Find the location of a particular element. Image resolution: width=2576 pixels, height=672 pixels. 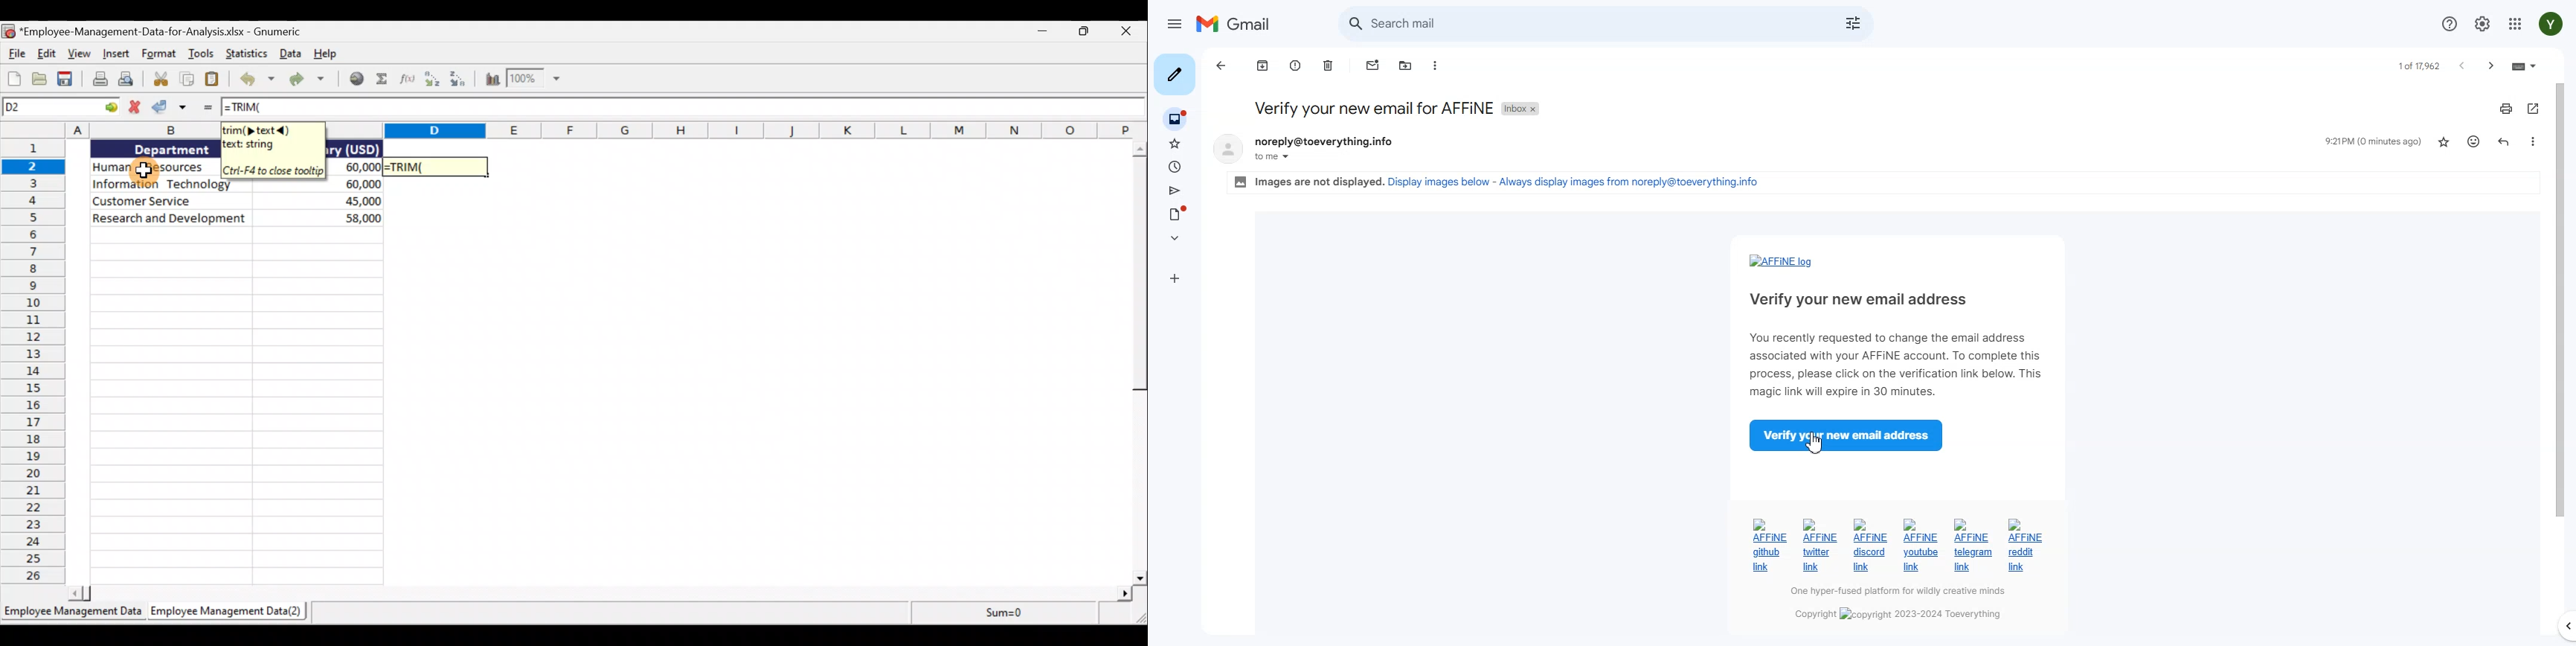

AFFiNE Hyperlink is located at coordinates (1782, 262).